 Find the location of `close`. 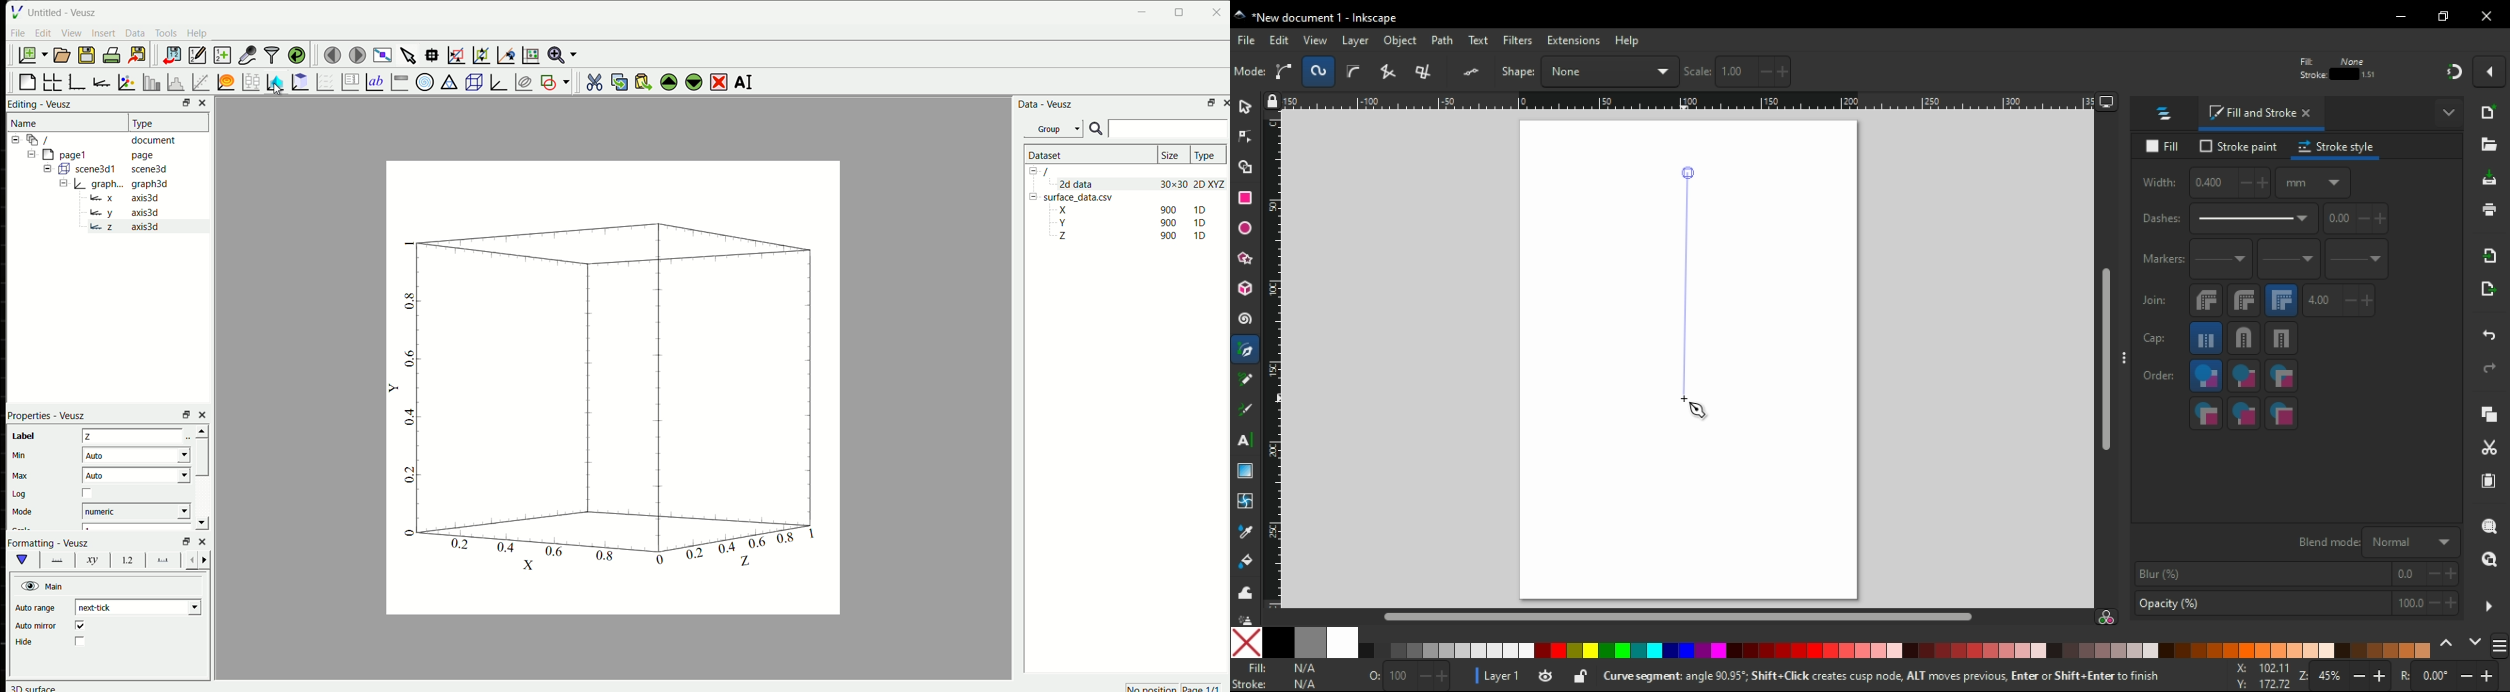

close is located at coordinates (1226, 101).